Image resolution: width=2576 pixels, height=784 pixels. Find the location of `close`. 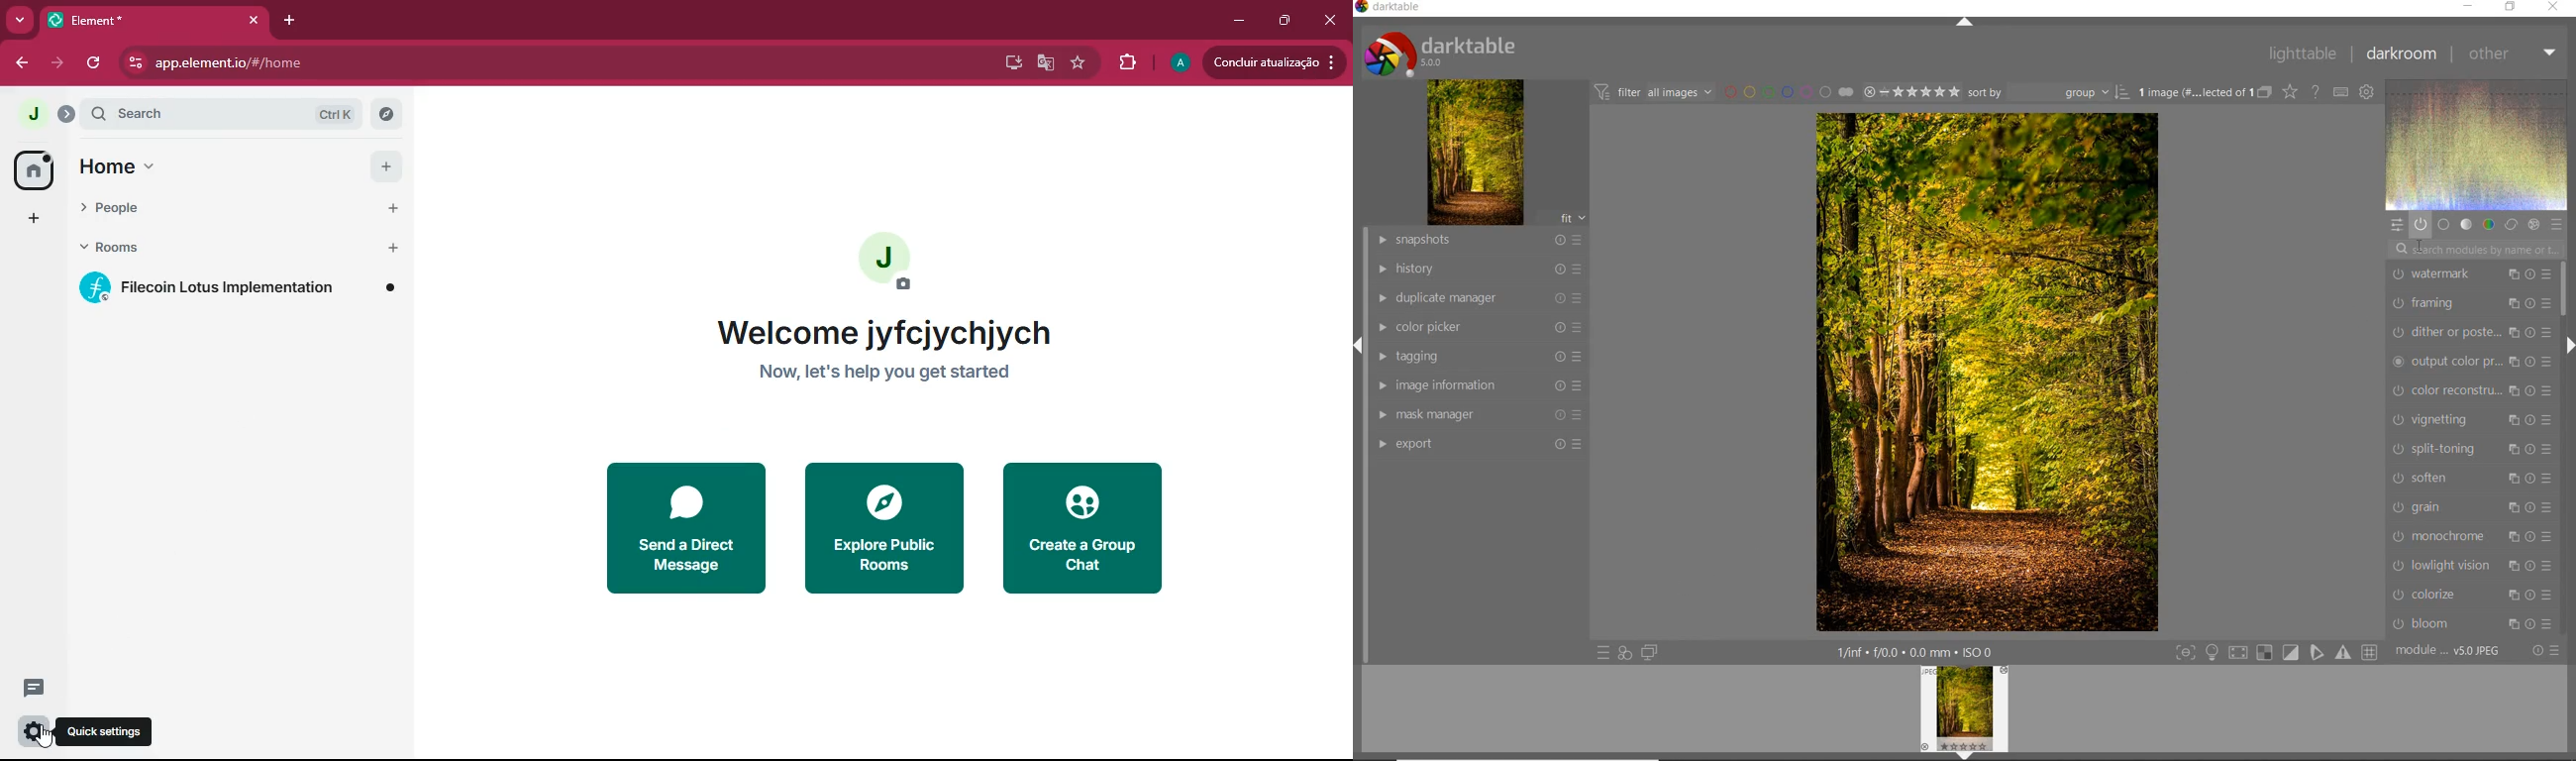

close is located at coordinates (1329, 21).